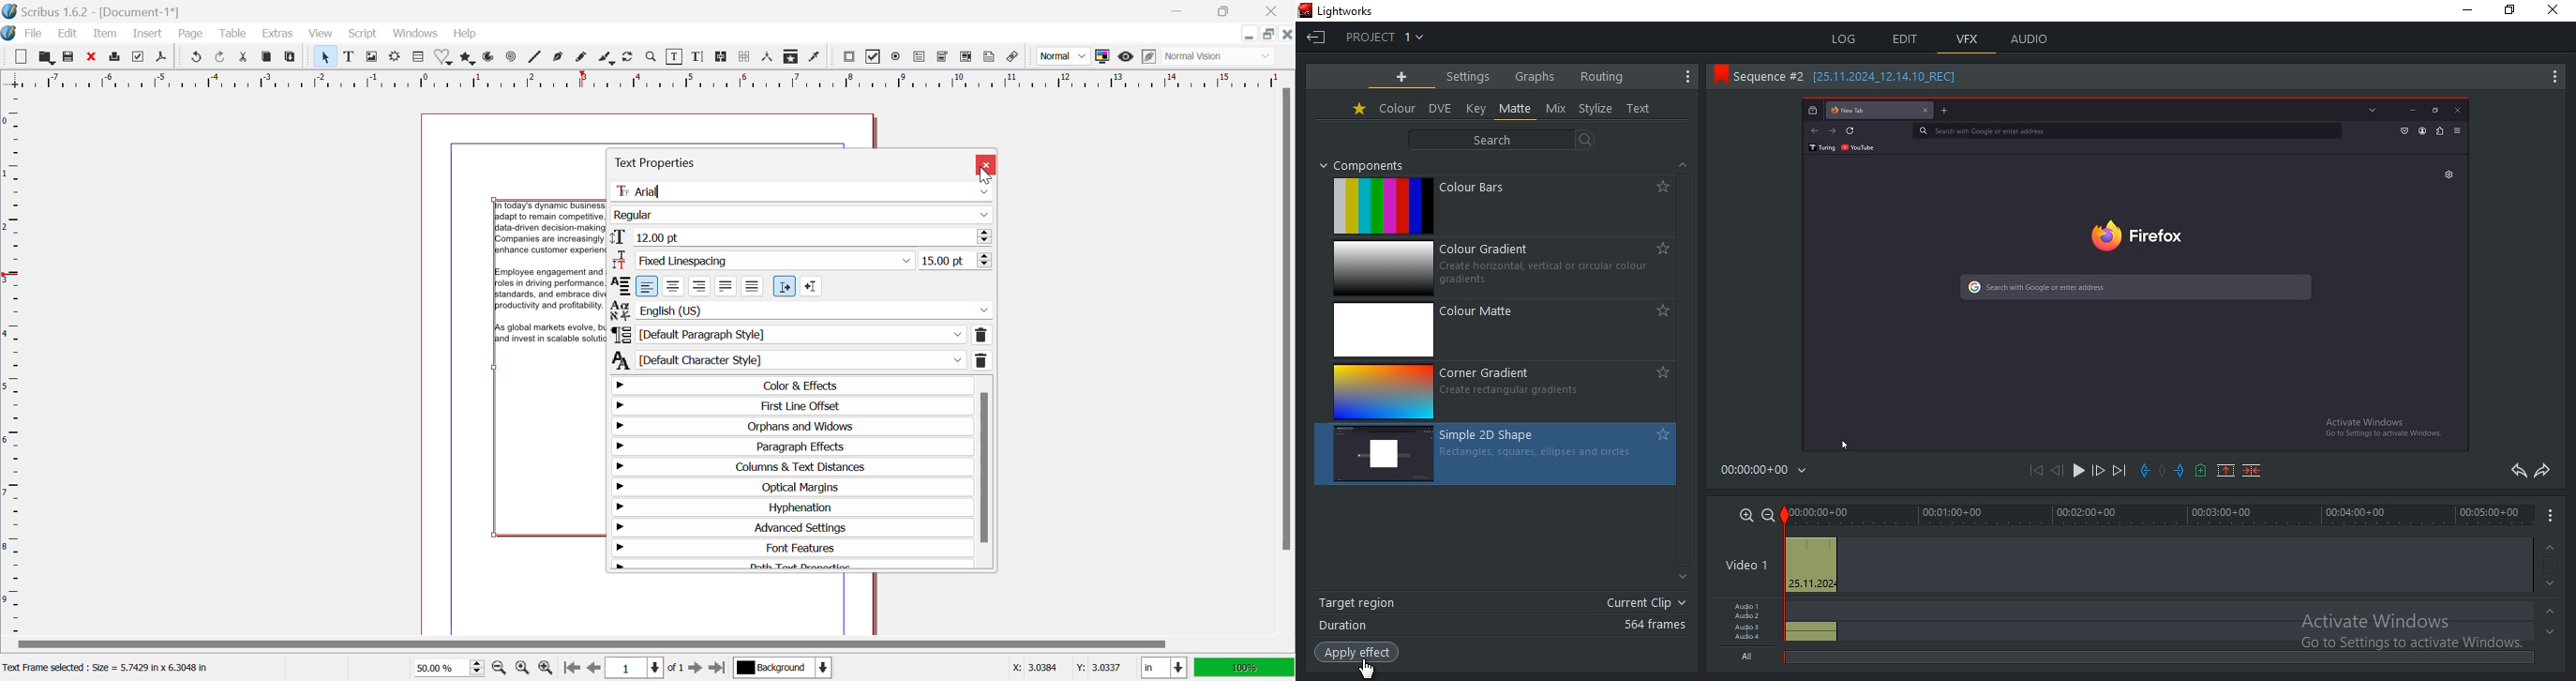 This screenshot has height=700, width=2576. Describe the element at coordinates (944, 55) in the screenshot. I see `Pdf Combo box` at that location.